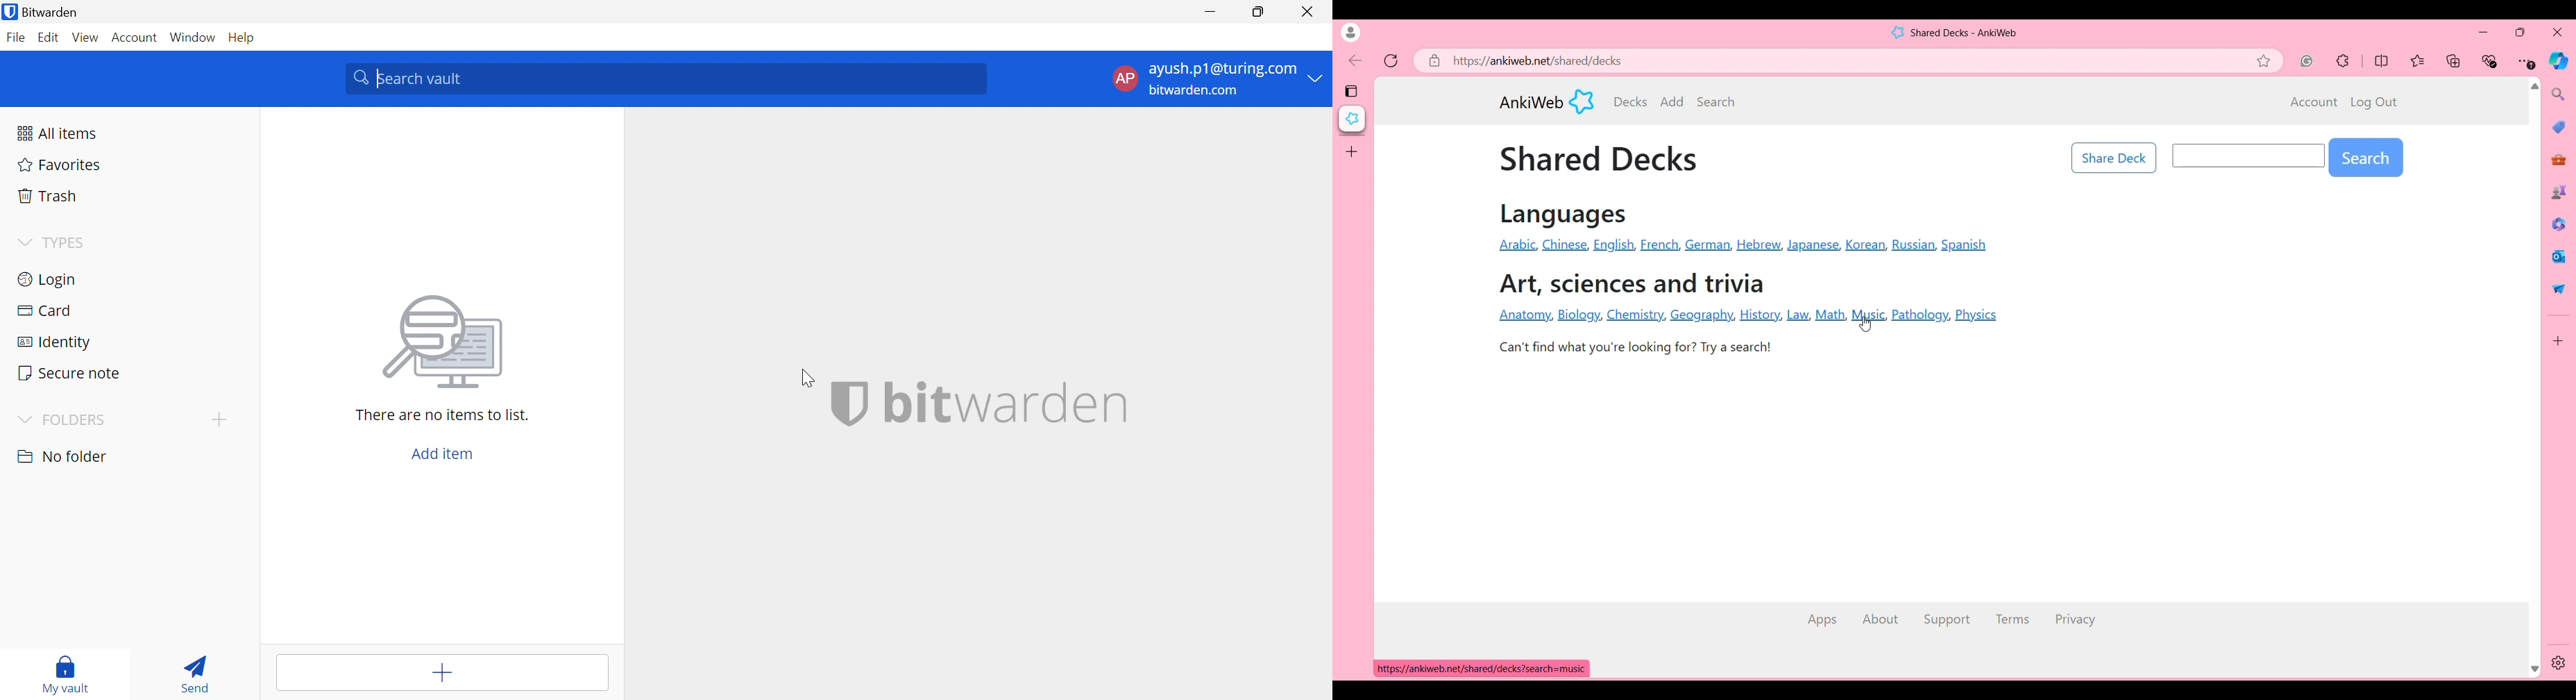 The image size is (2576, 700). What do you see at coordinates (2559, 256) in the screenshot?
I see `Browser messaging software` at bounding box center [2559, 256].